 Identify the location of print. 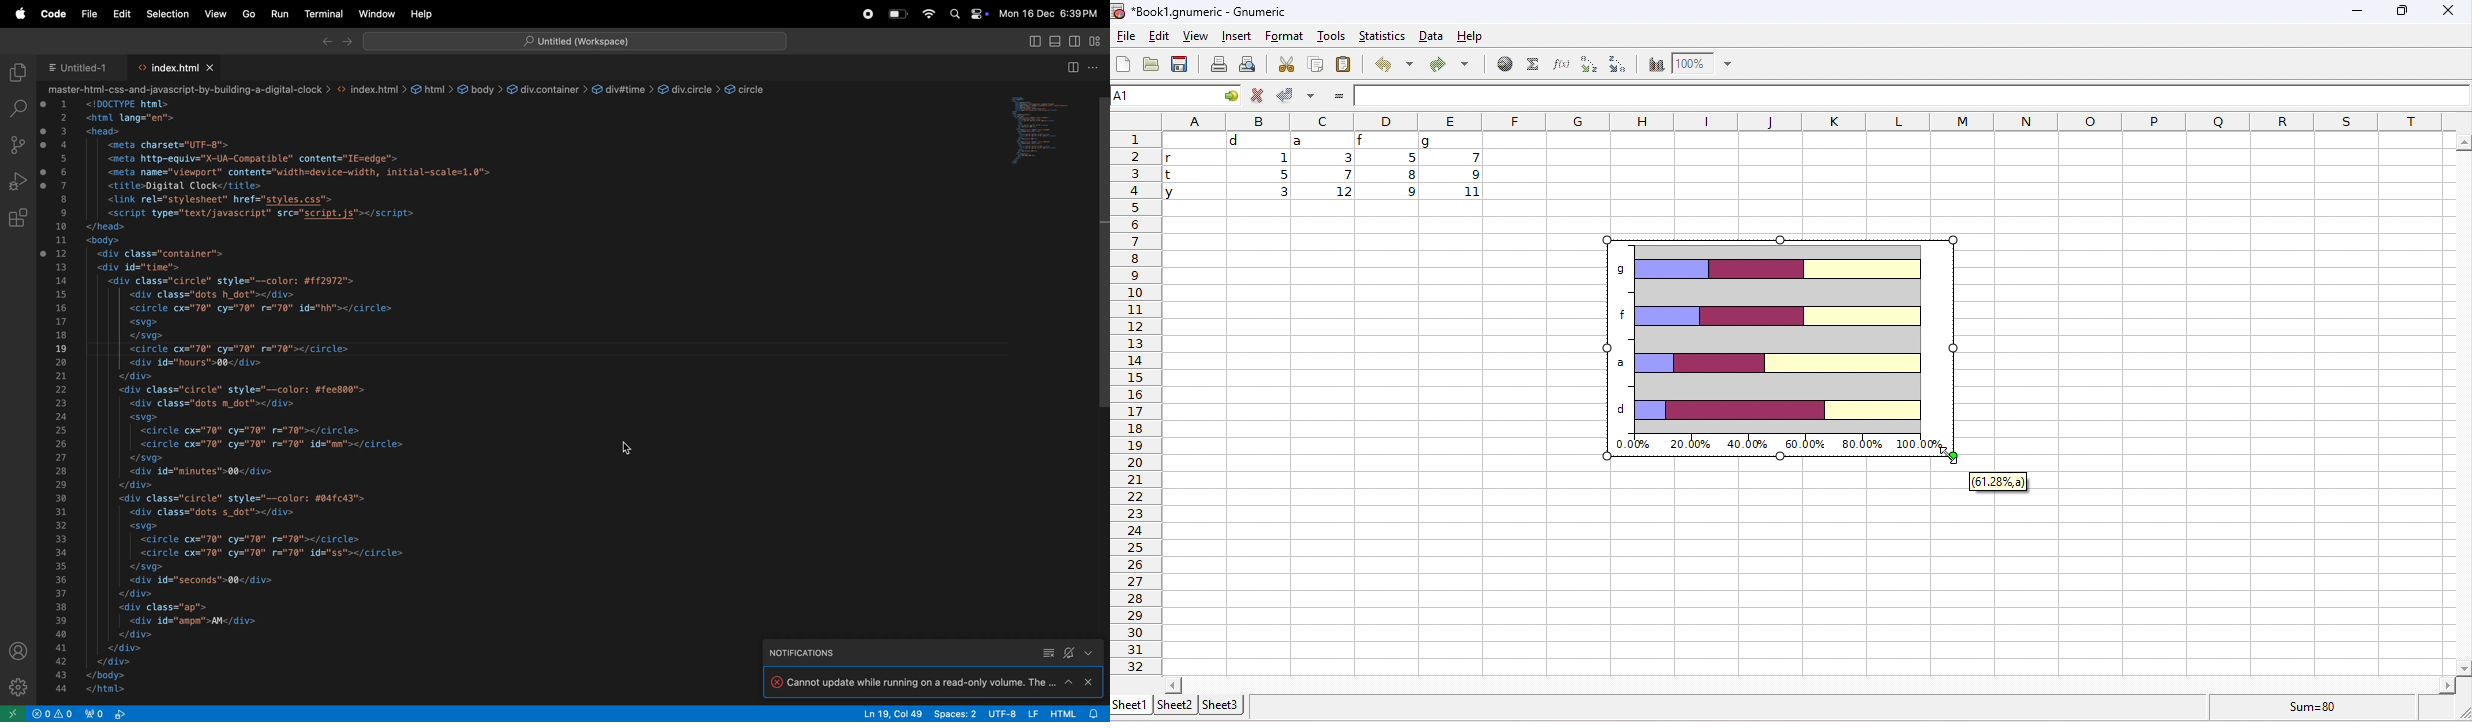
(1218, 64).